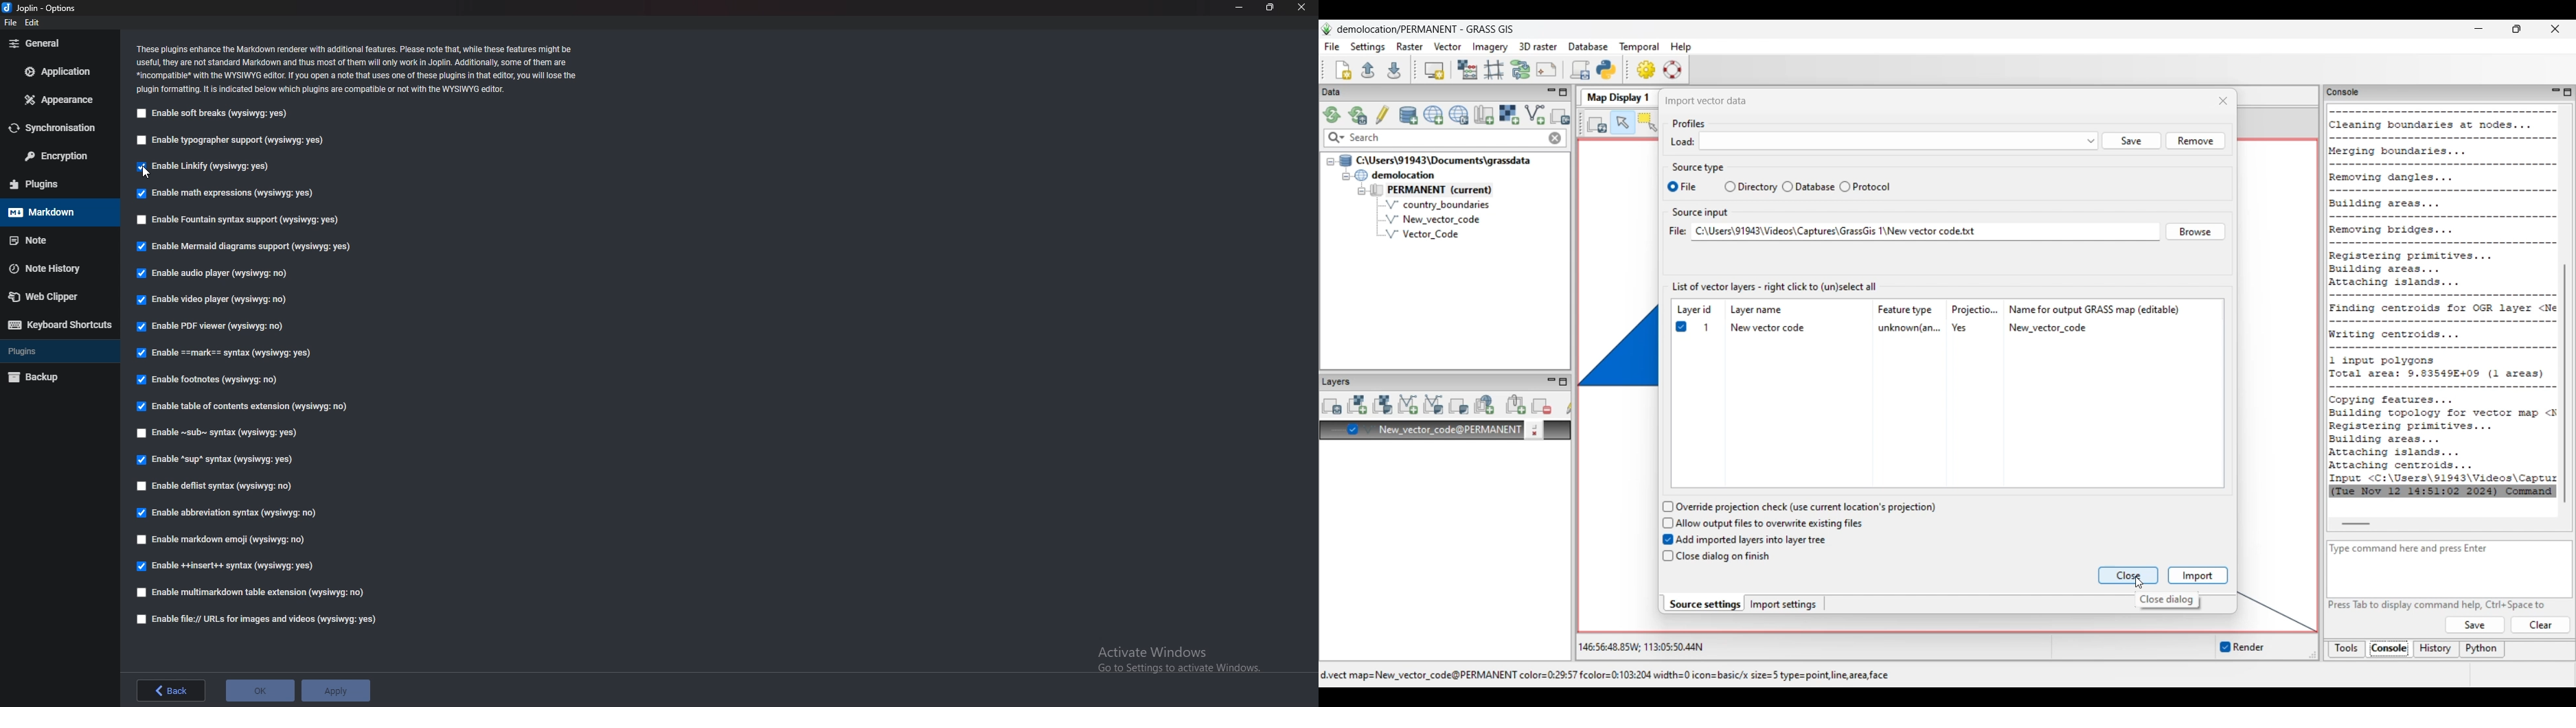 Image resolution: width=2576 pixels, height=728 pixels. What do you see at coordinates (215, 113) in the screenshot?
I see `enable soft brakes` at bounding box center [215, 113].